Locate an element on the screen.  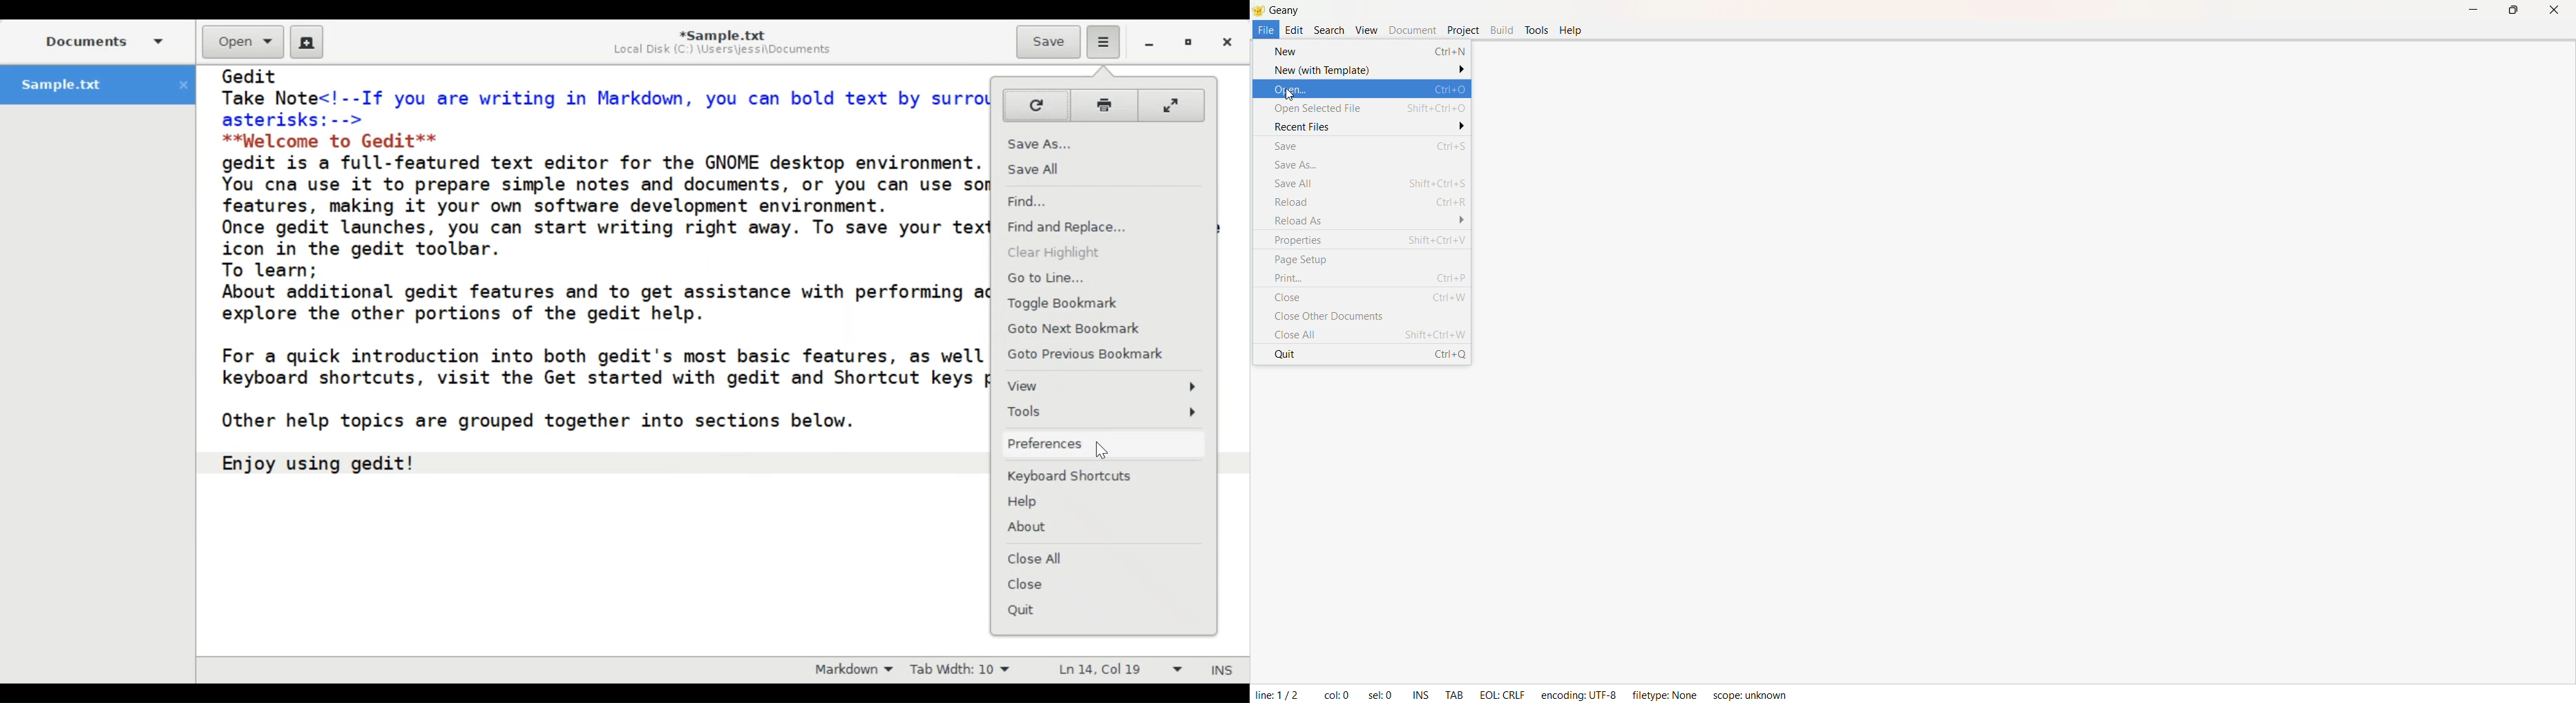
Goto Next Bookmark is located at coordinates (1105, 329).